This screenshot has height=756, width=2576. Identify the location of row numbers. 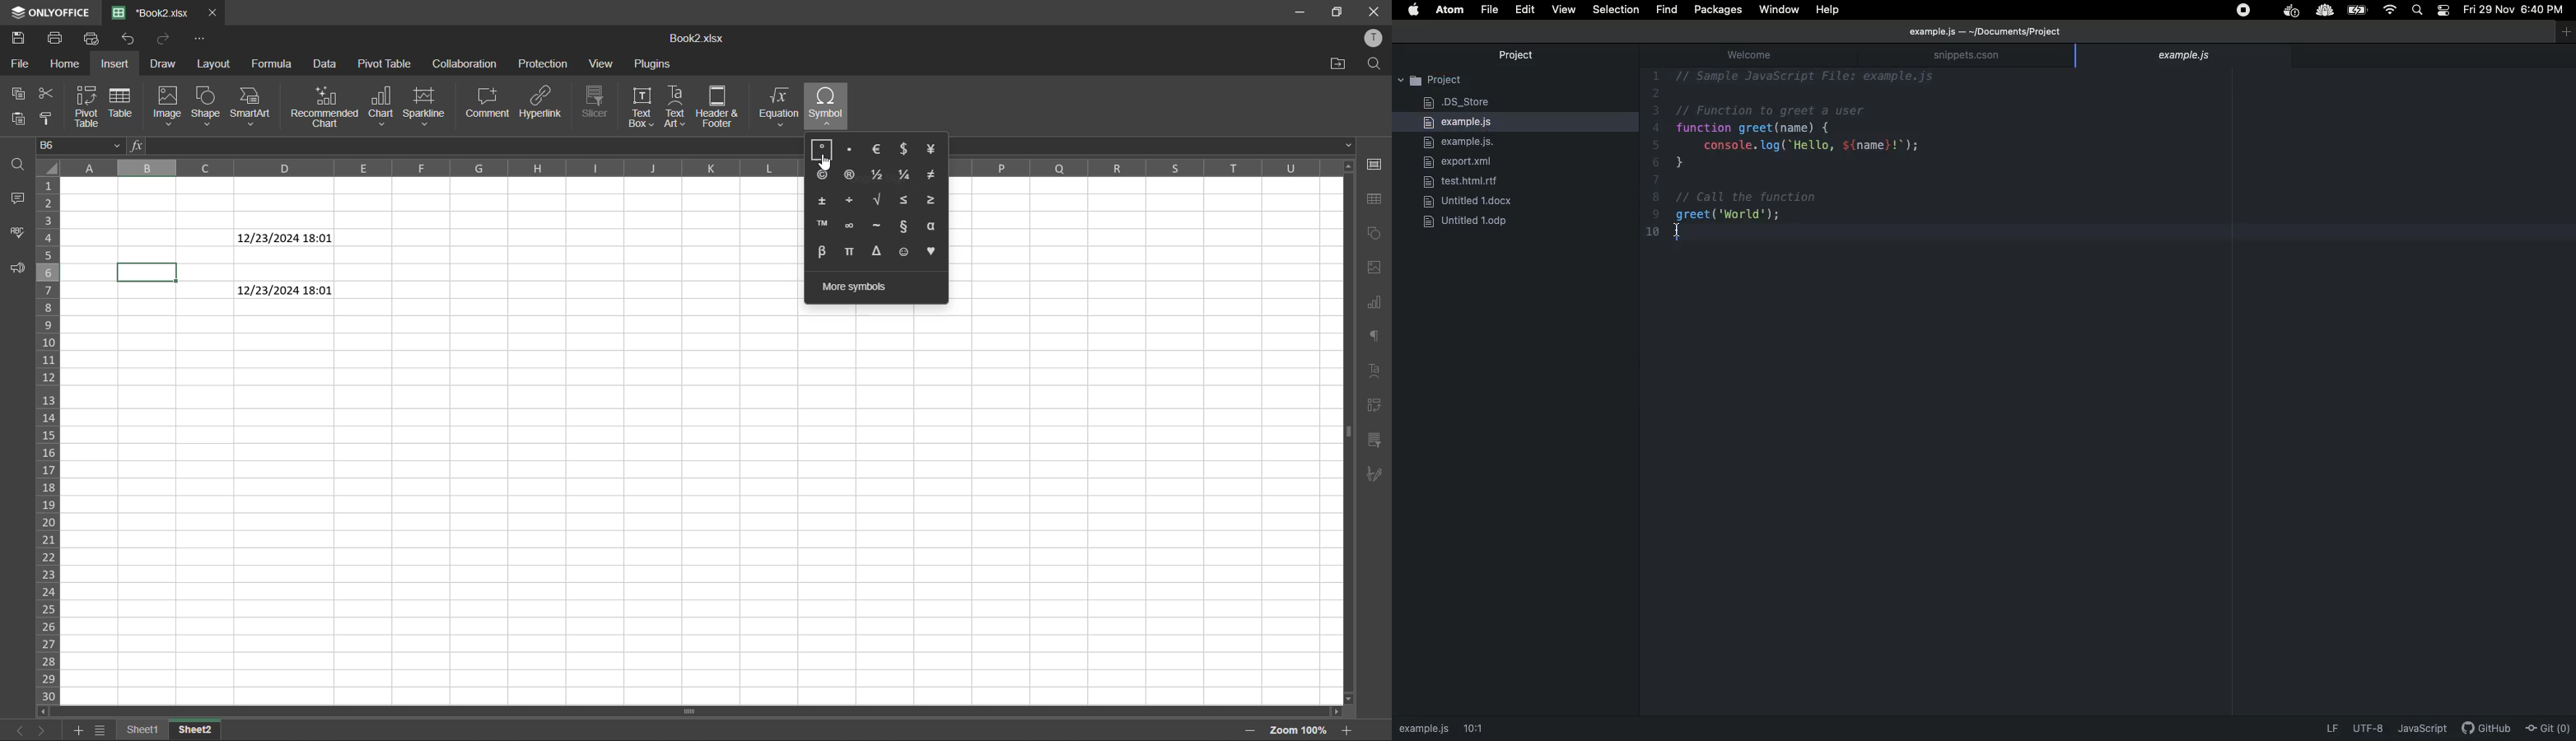
(51, 438).